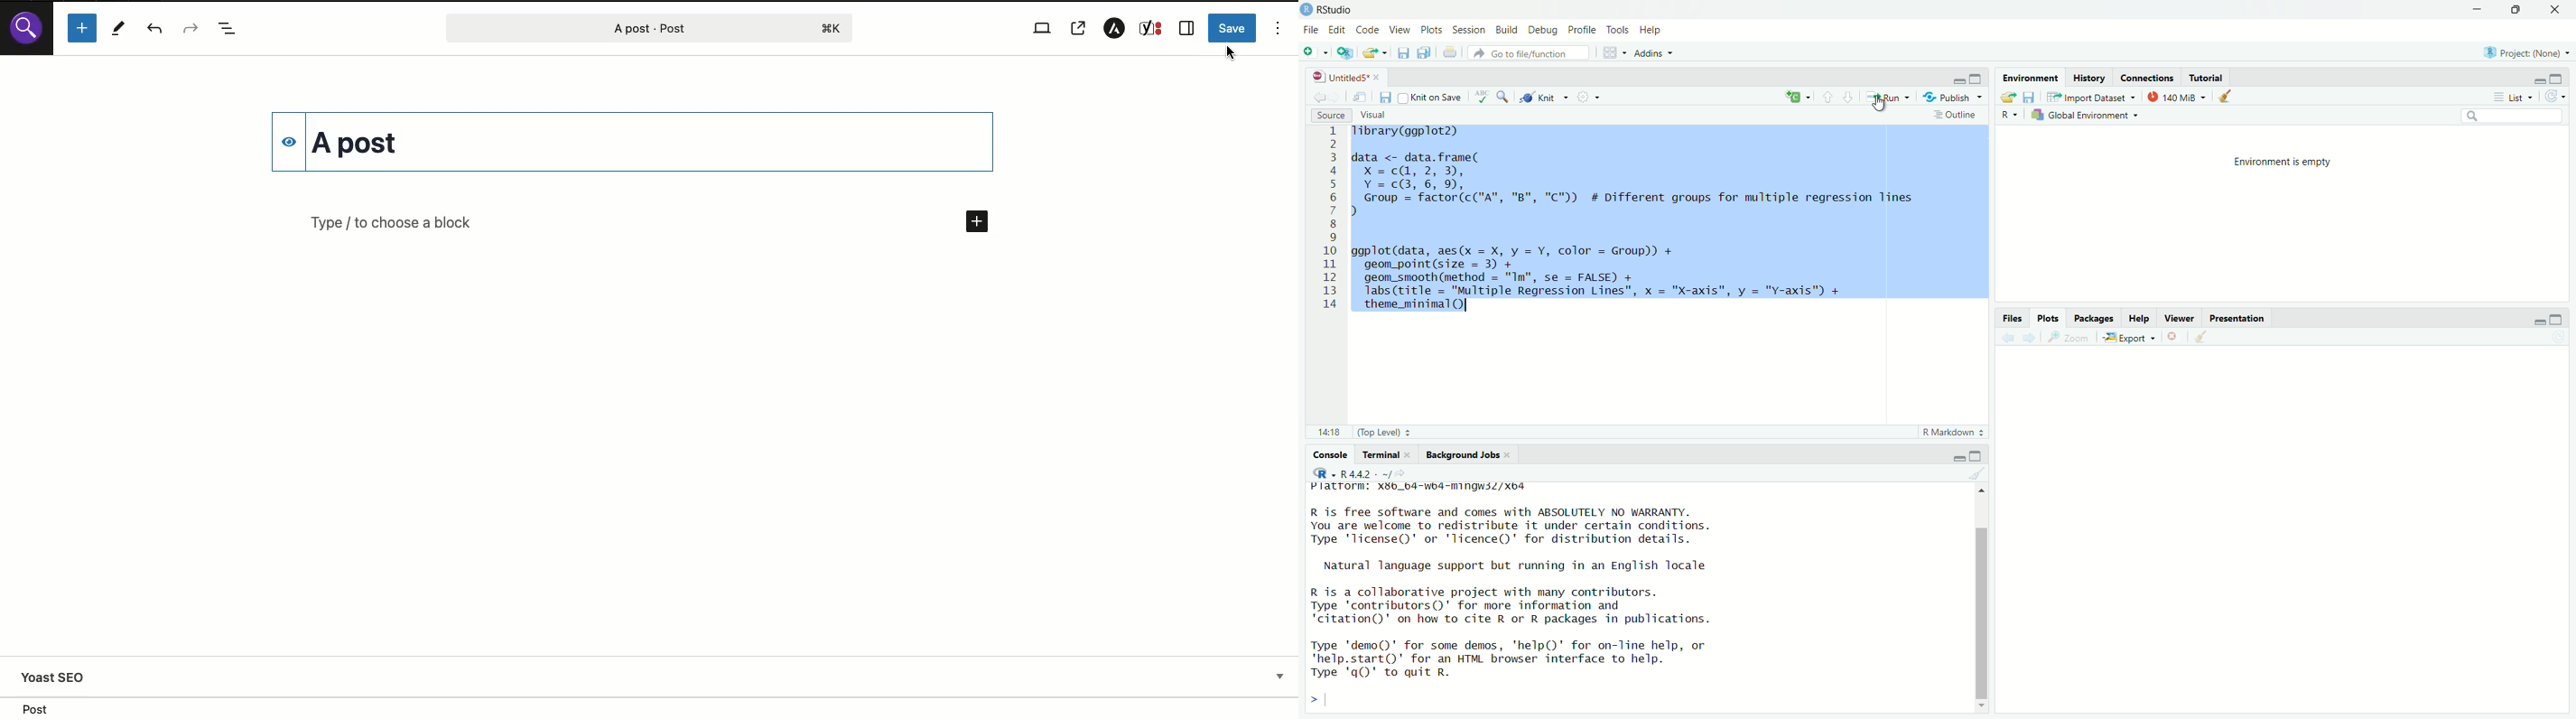  I want to click on | UntitledS* «, so click(1345, 76).